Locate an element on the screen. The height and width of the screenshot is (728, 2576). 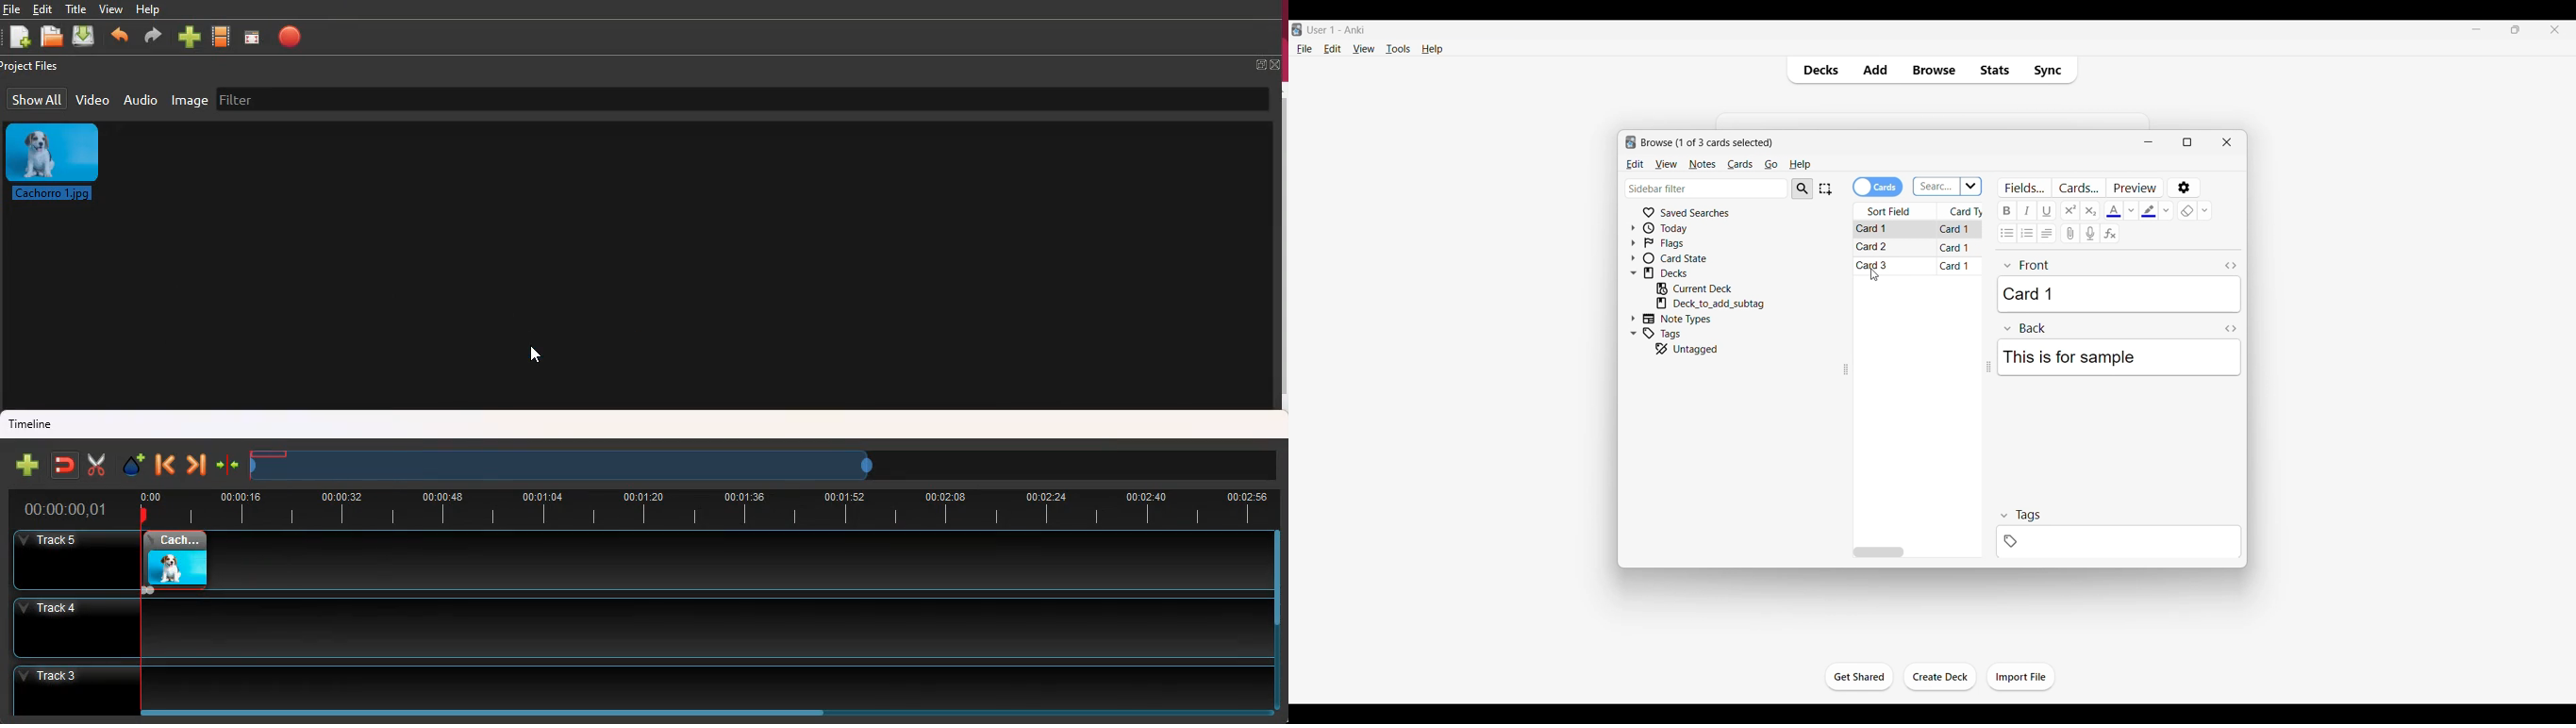
Close interface is located at coordinates (2555, 29).